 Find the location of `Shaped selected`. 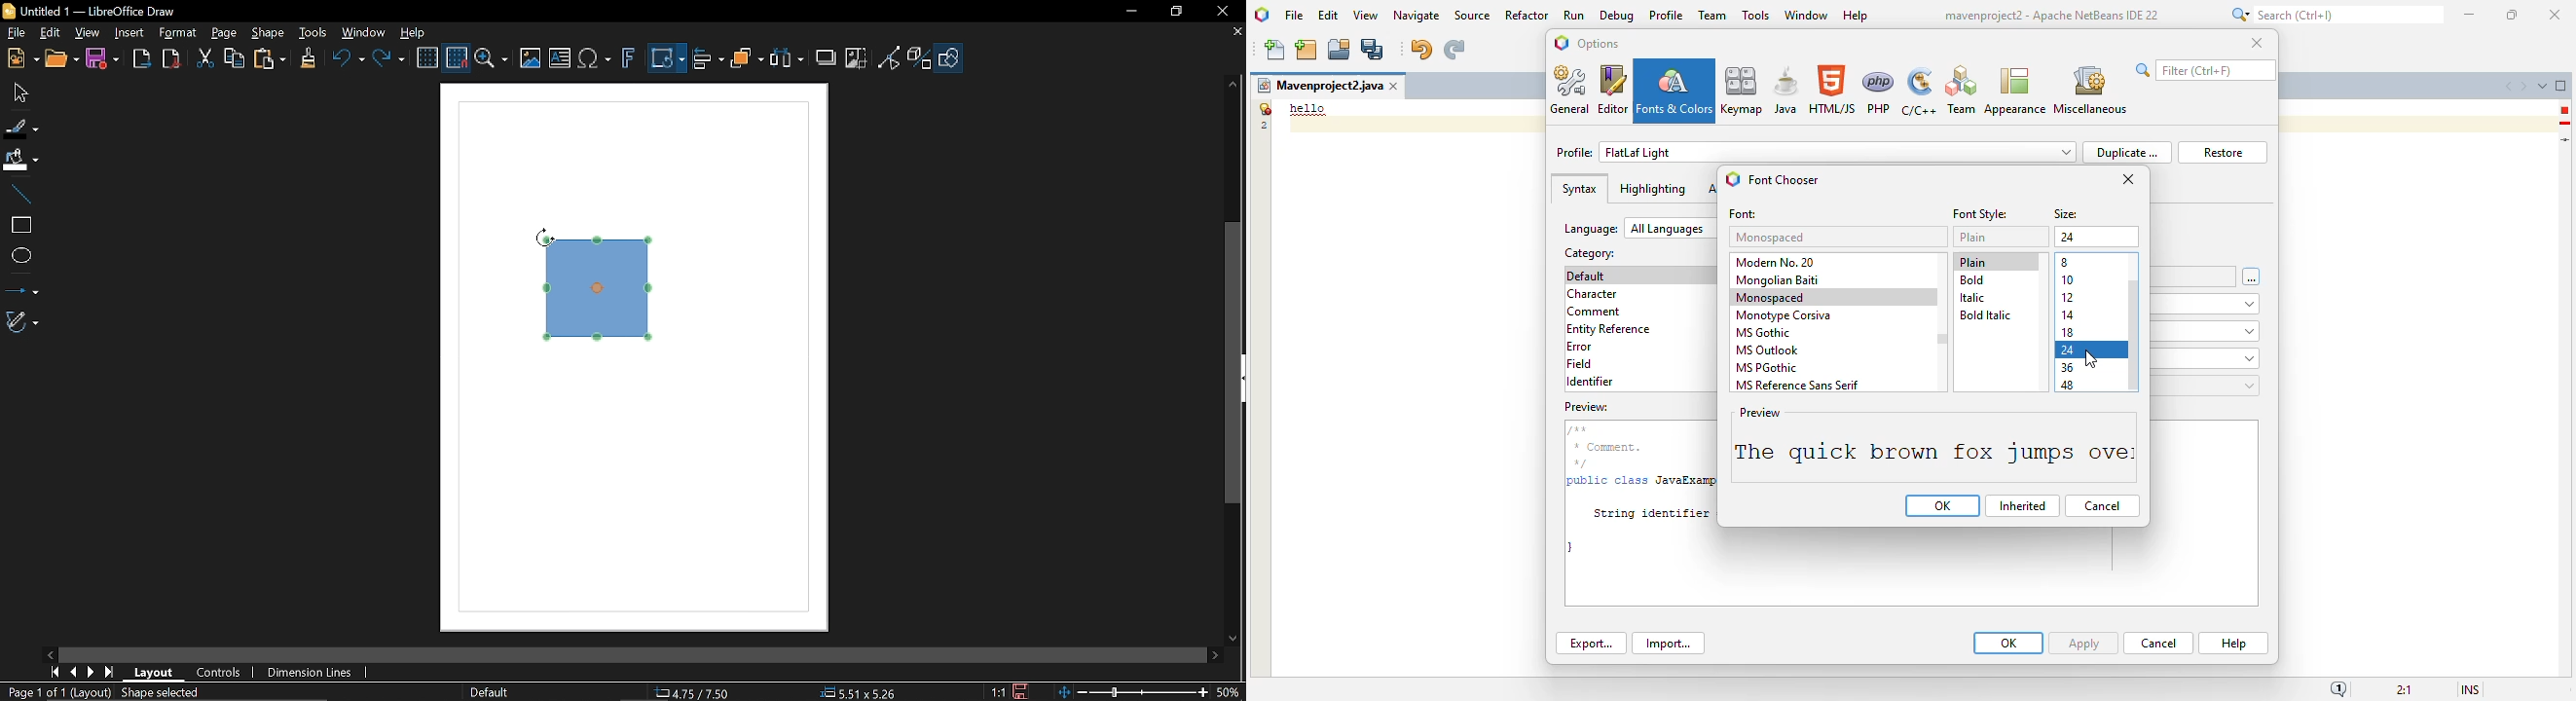

Shaped selected is located at coordinates (165, 692).